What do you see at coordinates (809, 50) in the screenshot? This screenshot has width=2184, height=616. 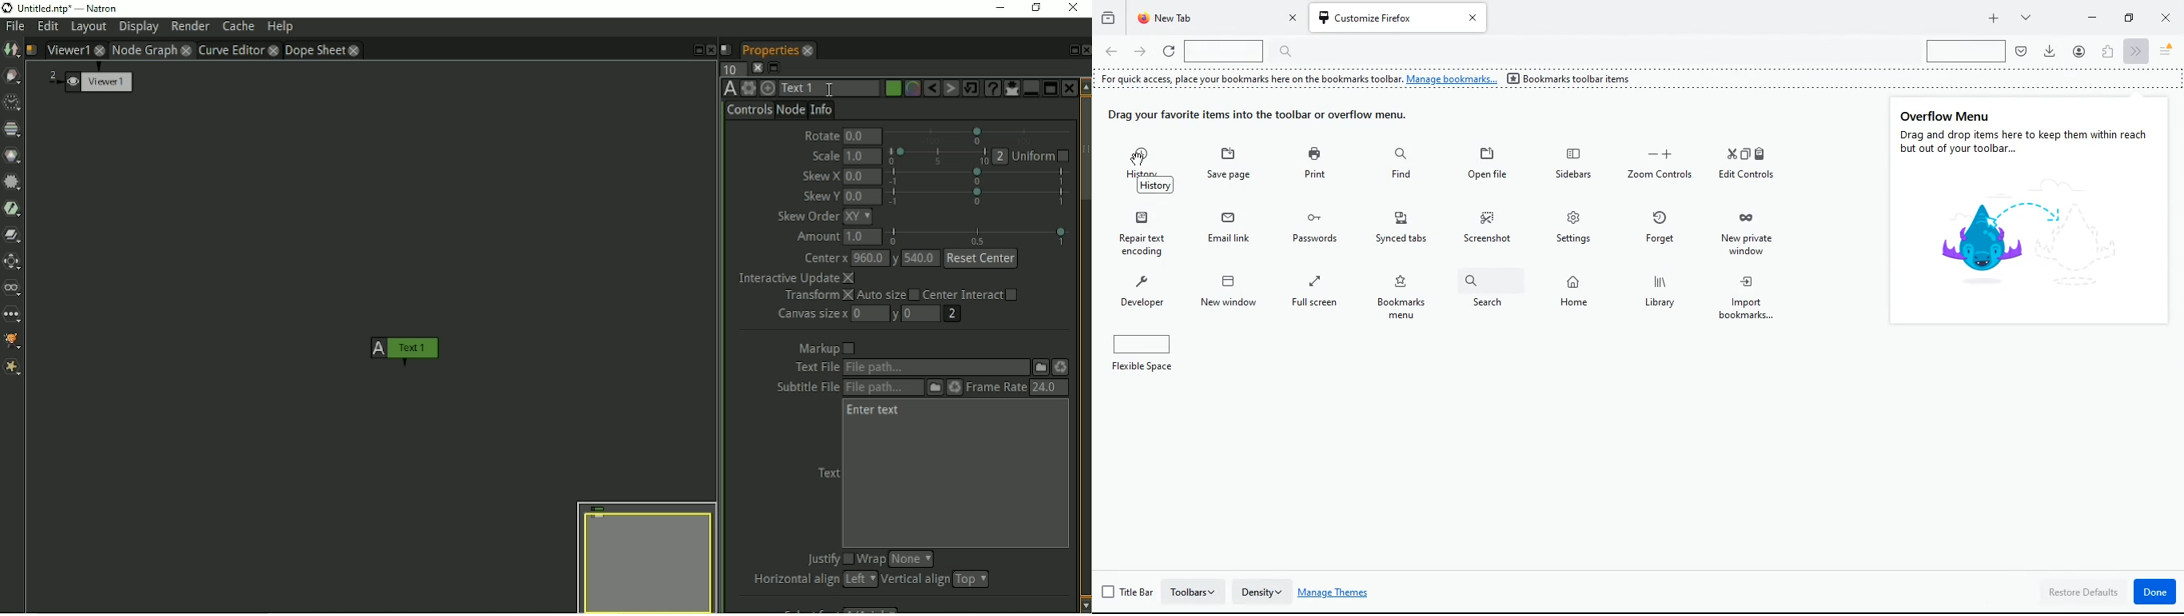 I see `close` at bounding box center [809, 50].